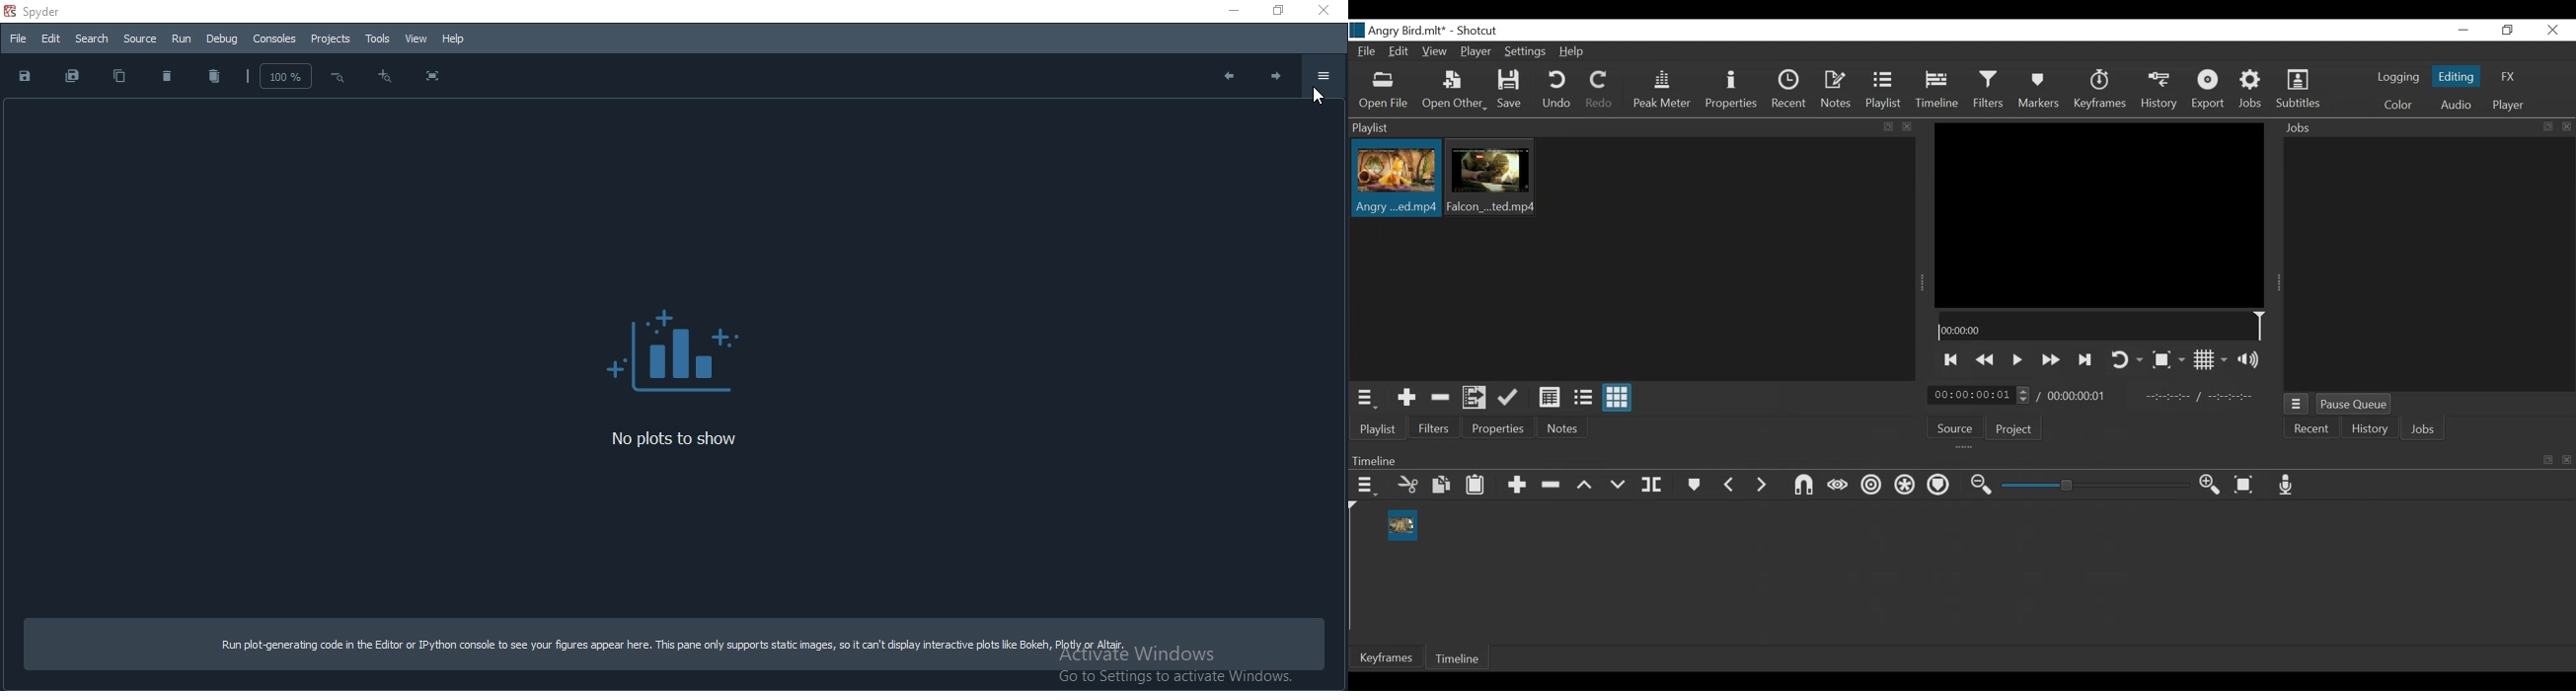 The image size is (2576, 700). Describe the element at coordinates (2399, 106) in the screenshot. I see `Color` at that location.